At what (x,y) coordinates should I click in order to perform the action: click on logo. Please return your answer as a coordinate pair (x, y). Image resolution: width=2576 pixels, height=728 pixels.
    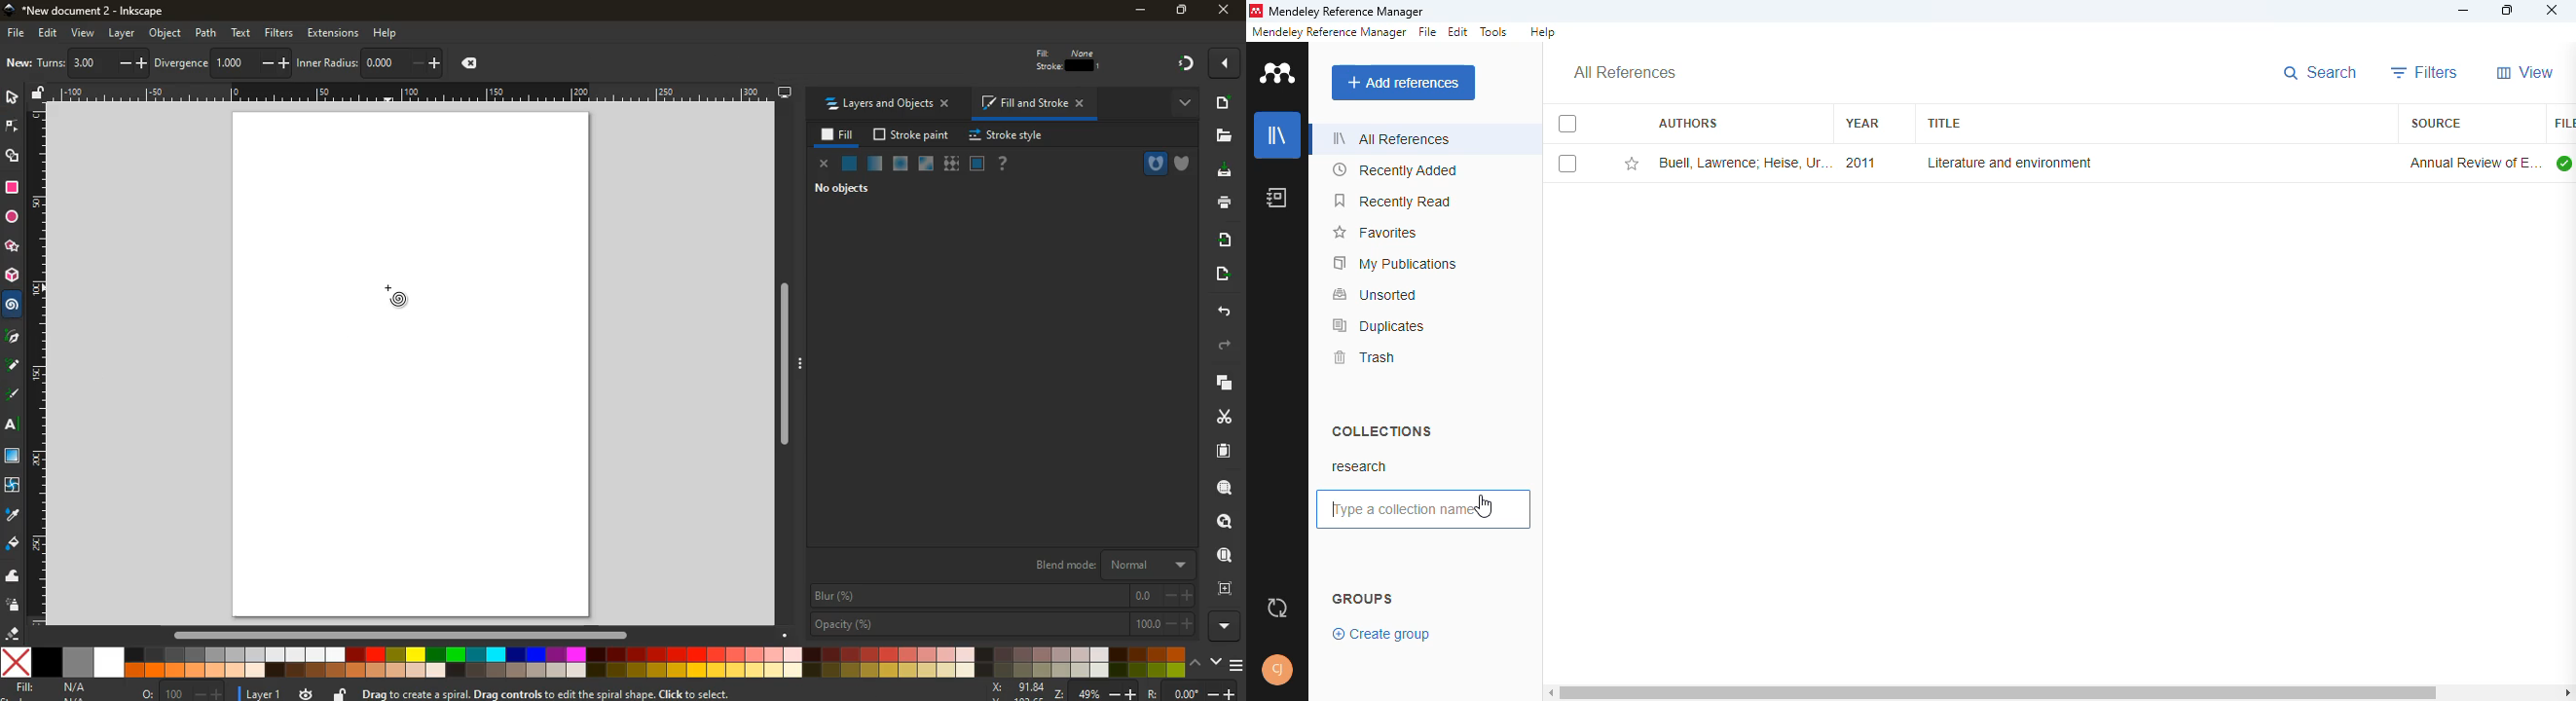
    Looking at the image, I should click on (1278, 73).